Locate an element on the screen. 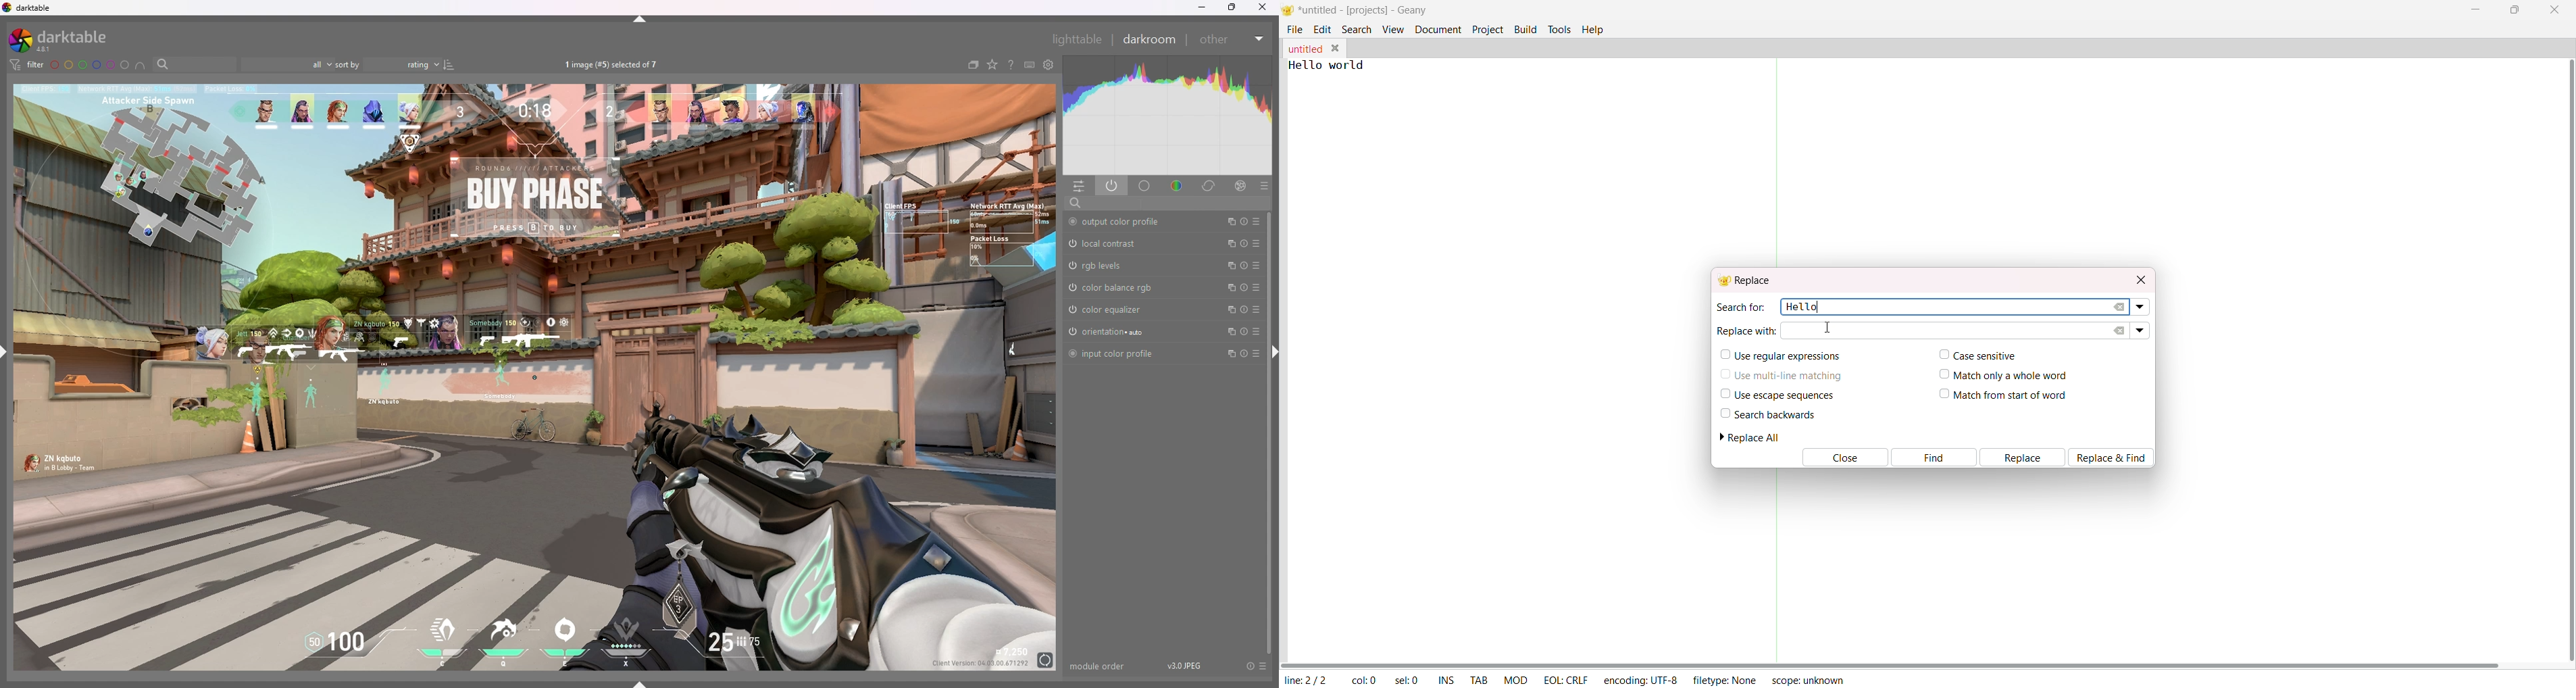 This screenshot has height=700, width=2576. search backwards is located at coordinates (1767, 414).